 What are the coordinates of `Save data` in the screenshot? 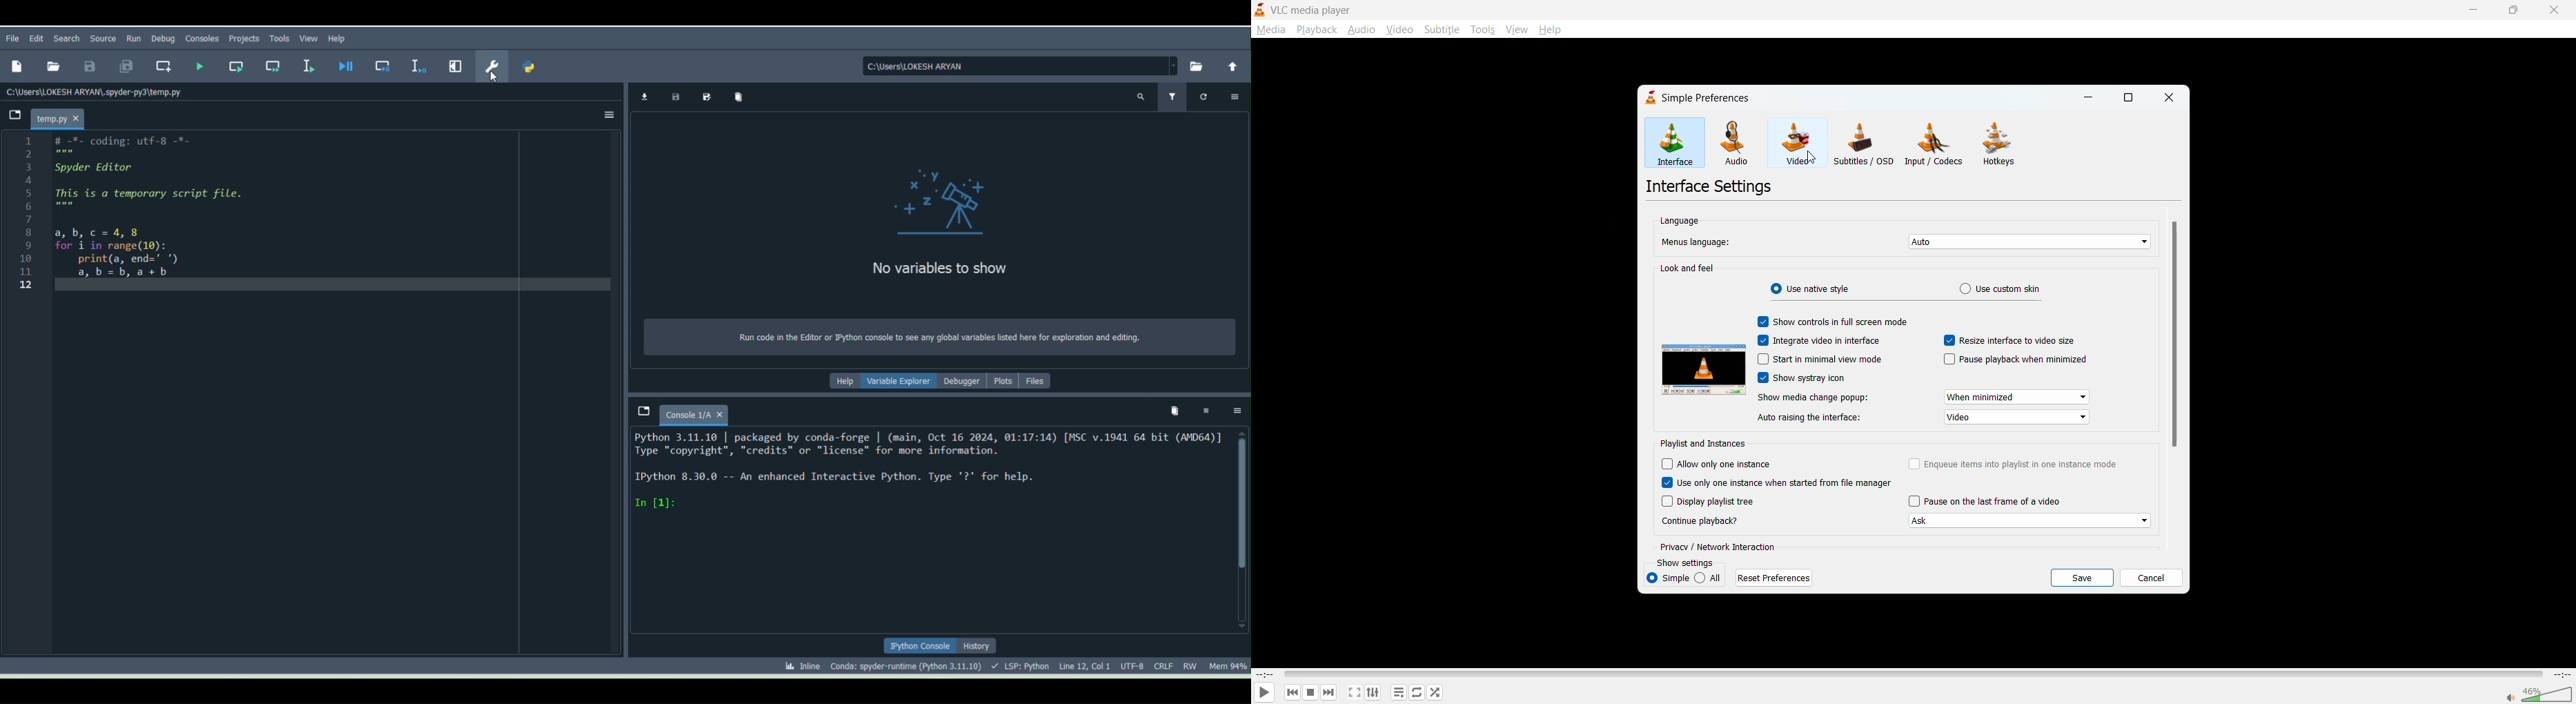 It's located at (673, 95).